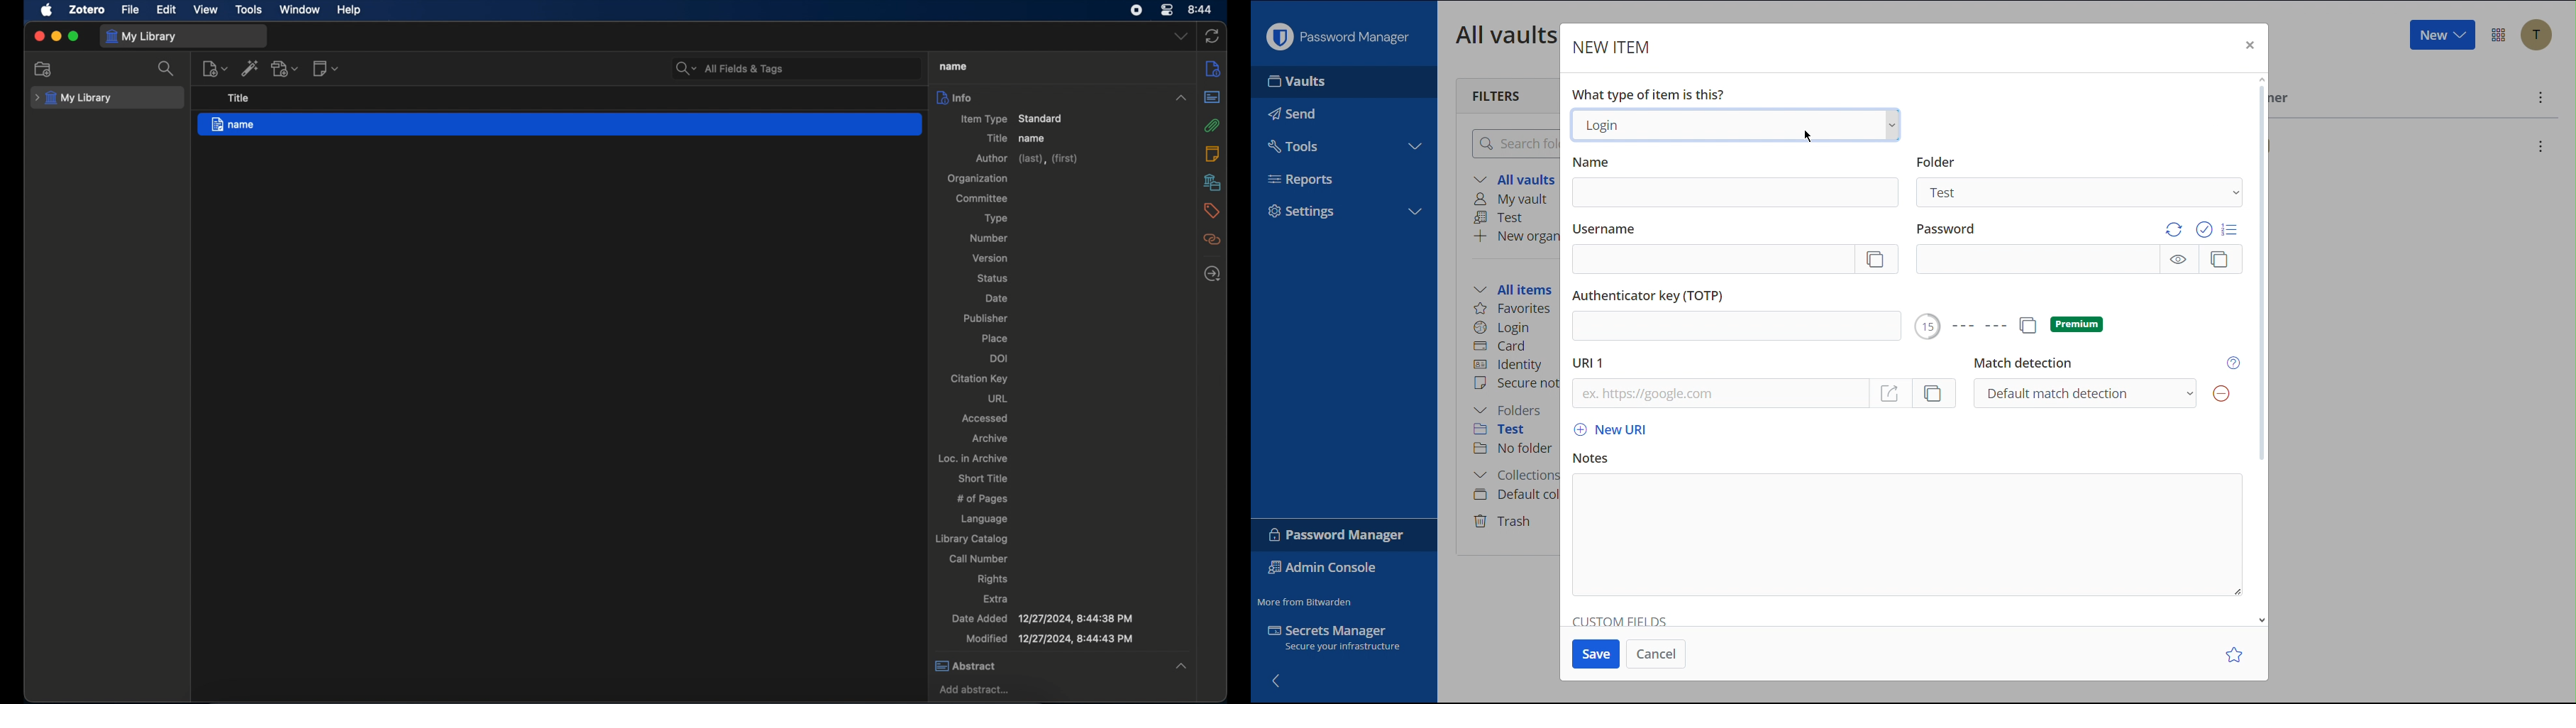 Image resolution: width=2576 pixels, height=728 pixels. Describe the element at coordinates (993, 579) in the screenshot. I see `rights` at that location.